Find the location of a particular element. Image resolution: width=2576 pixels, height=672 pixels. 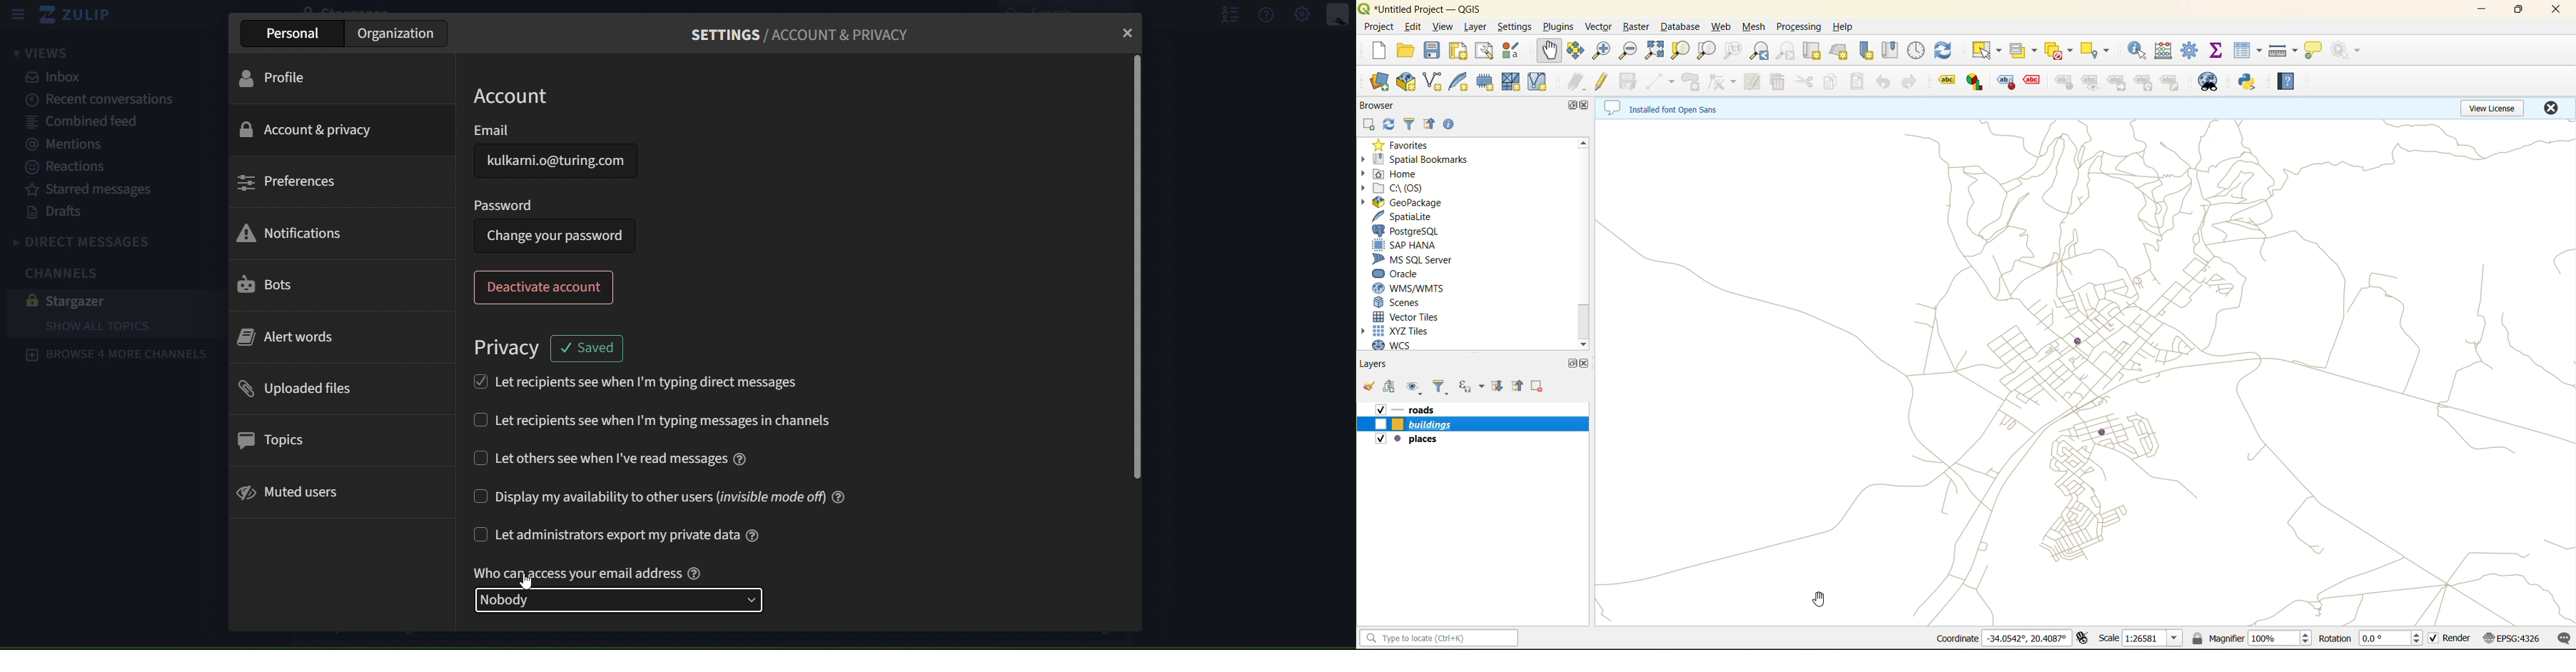

starred messages is located at coordinates (89, 188).